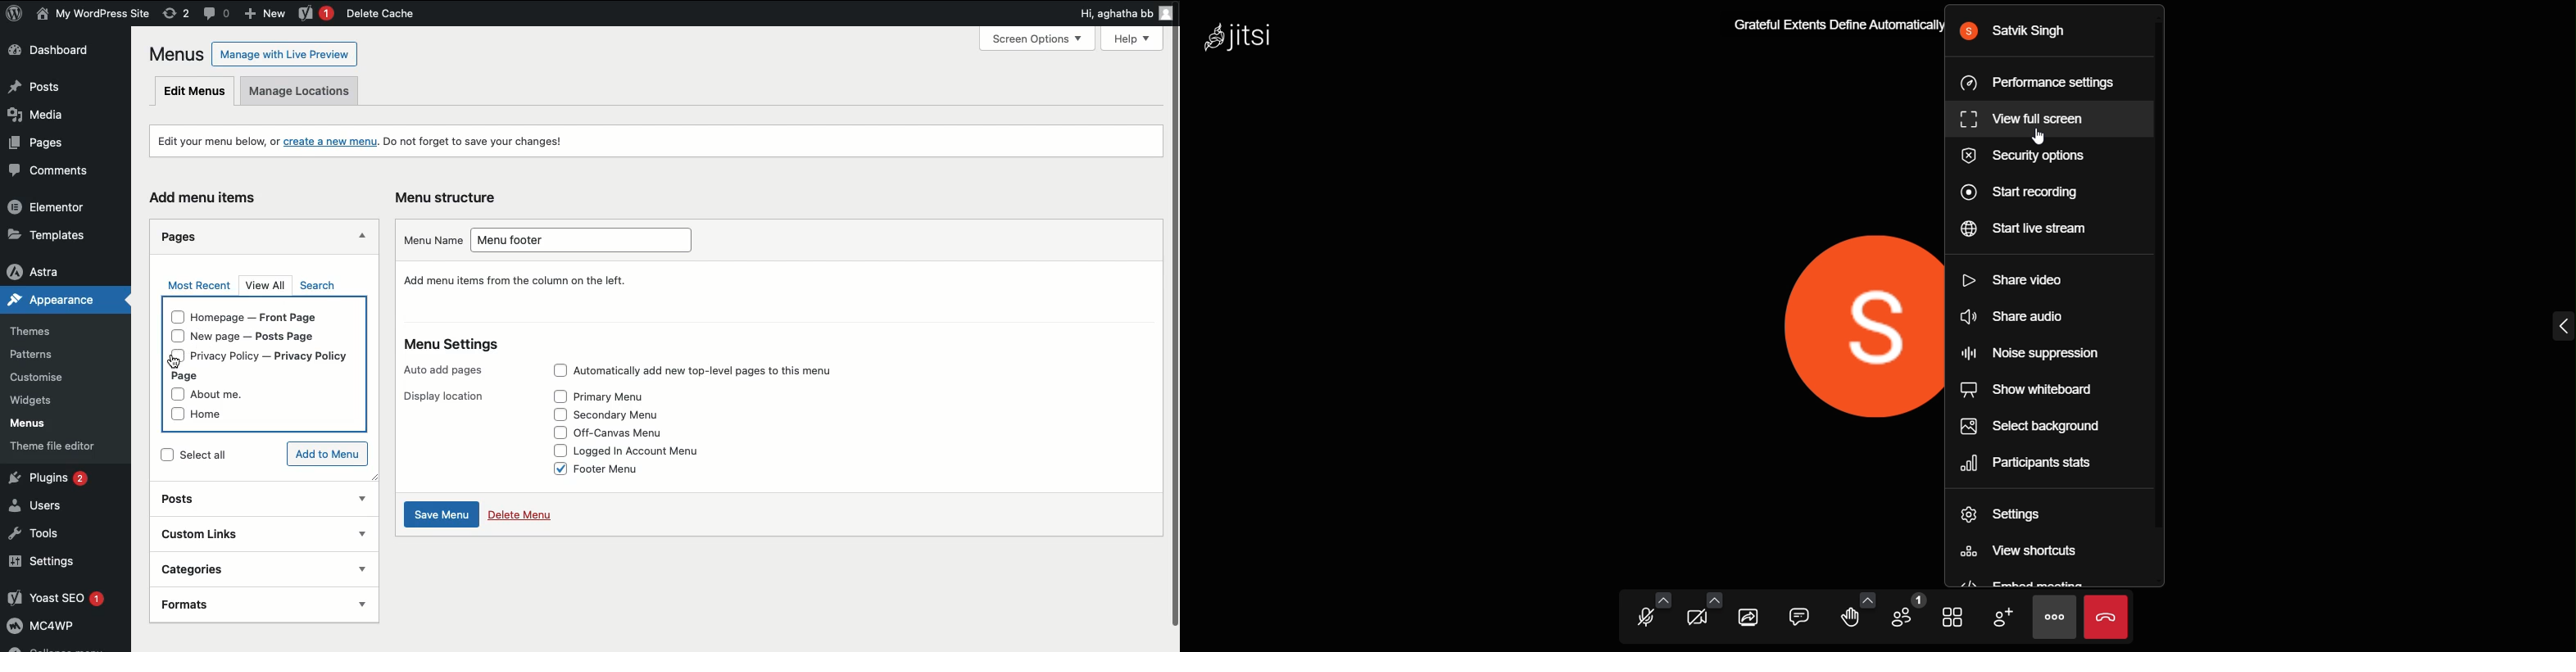 The height and width of the screenshot is (672, 2576). What do you see at coordinates (446, 370) in the screenshot?
I see `Auto add pages` at bounding box center [446, 370].